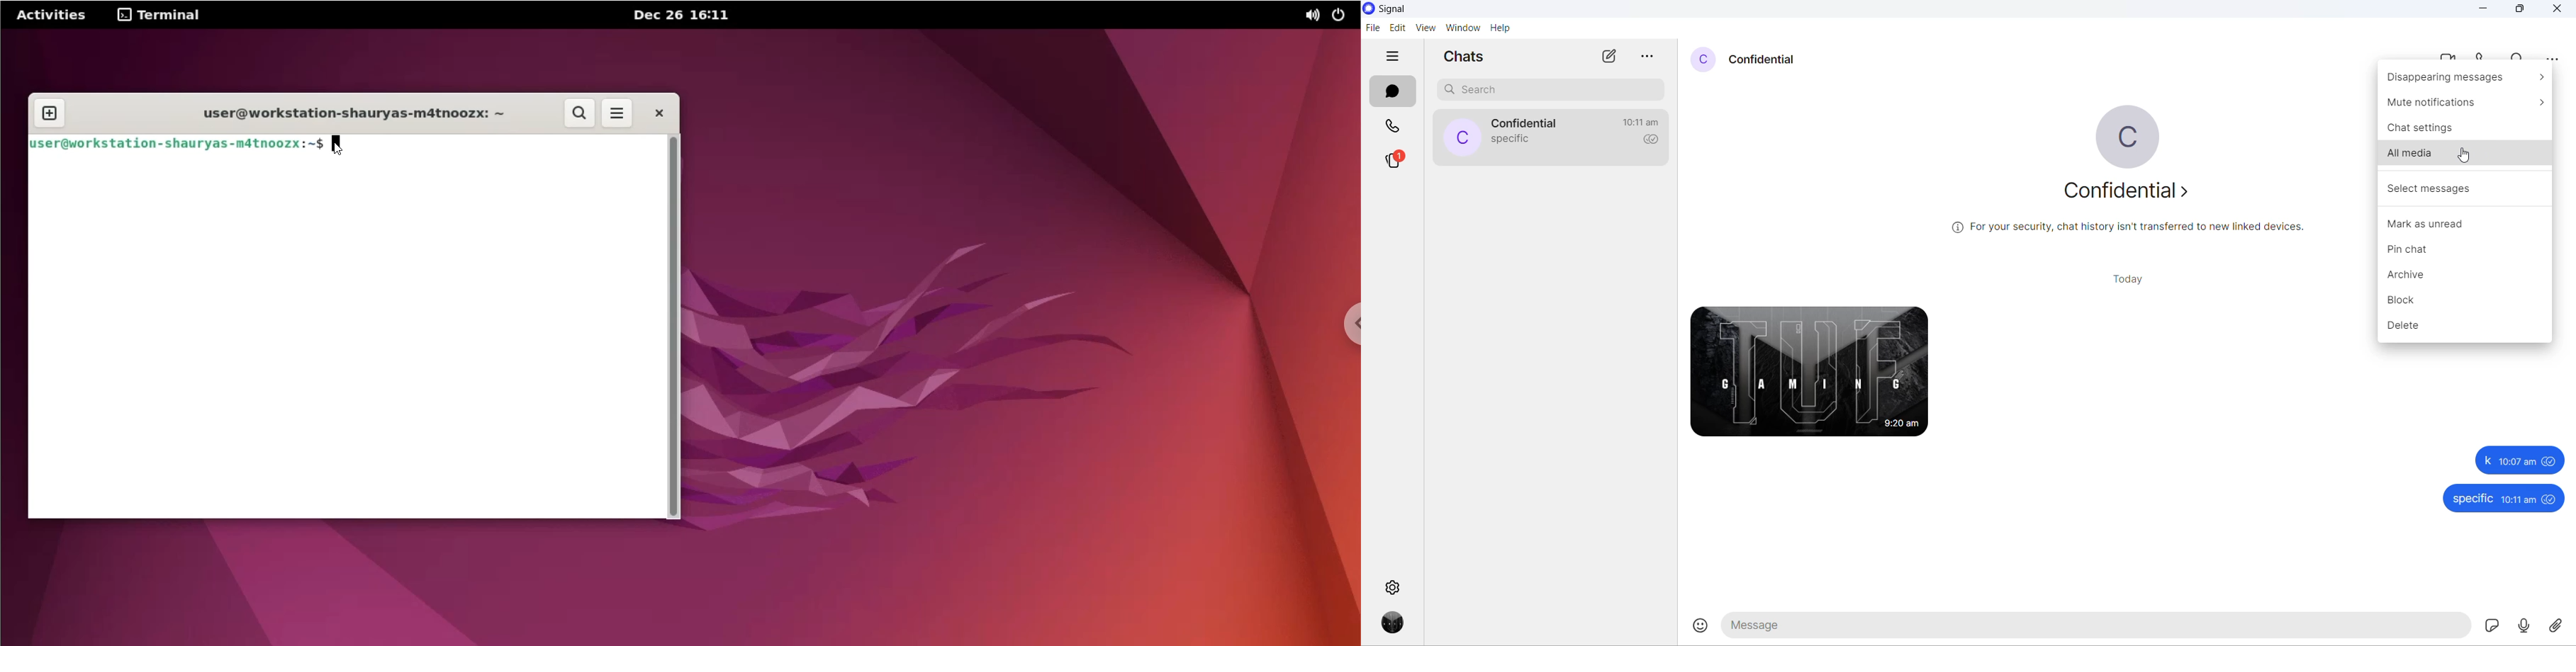 Image resolution: width=2576 pixels, height=672 pixels. Describe the element at coordinates (1372, 28) in the screenshot. I see `file` at that location.